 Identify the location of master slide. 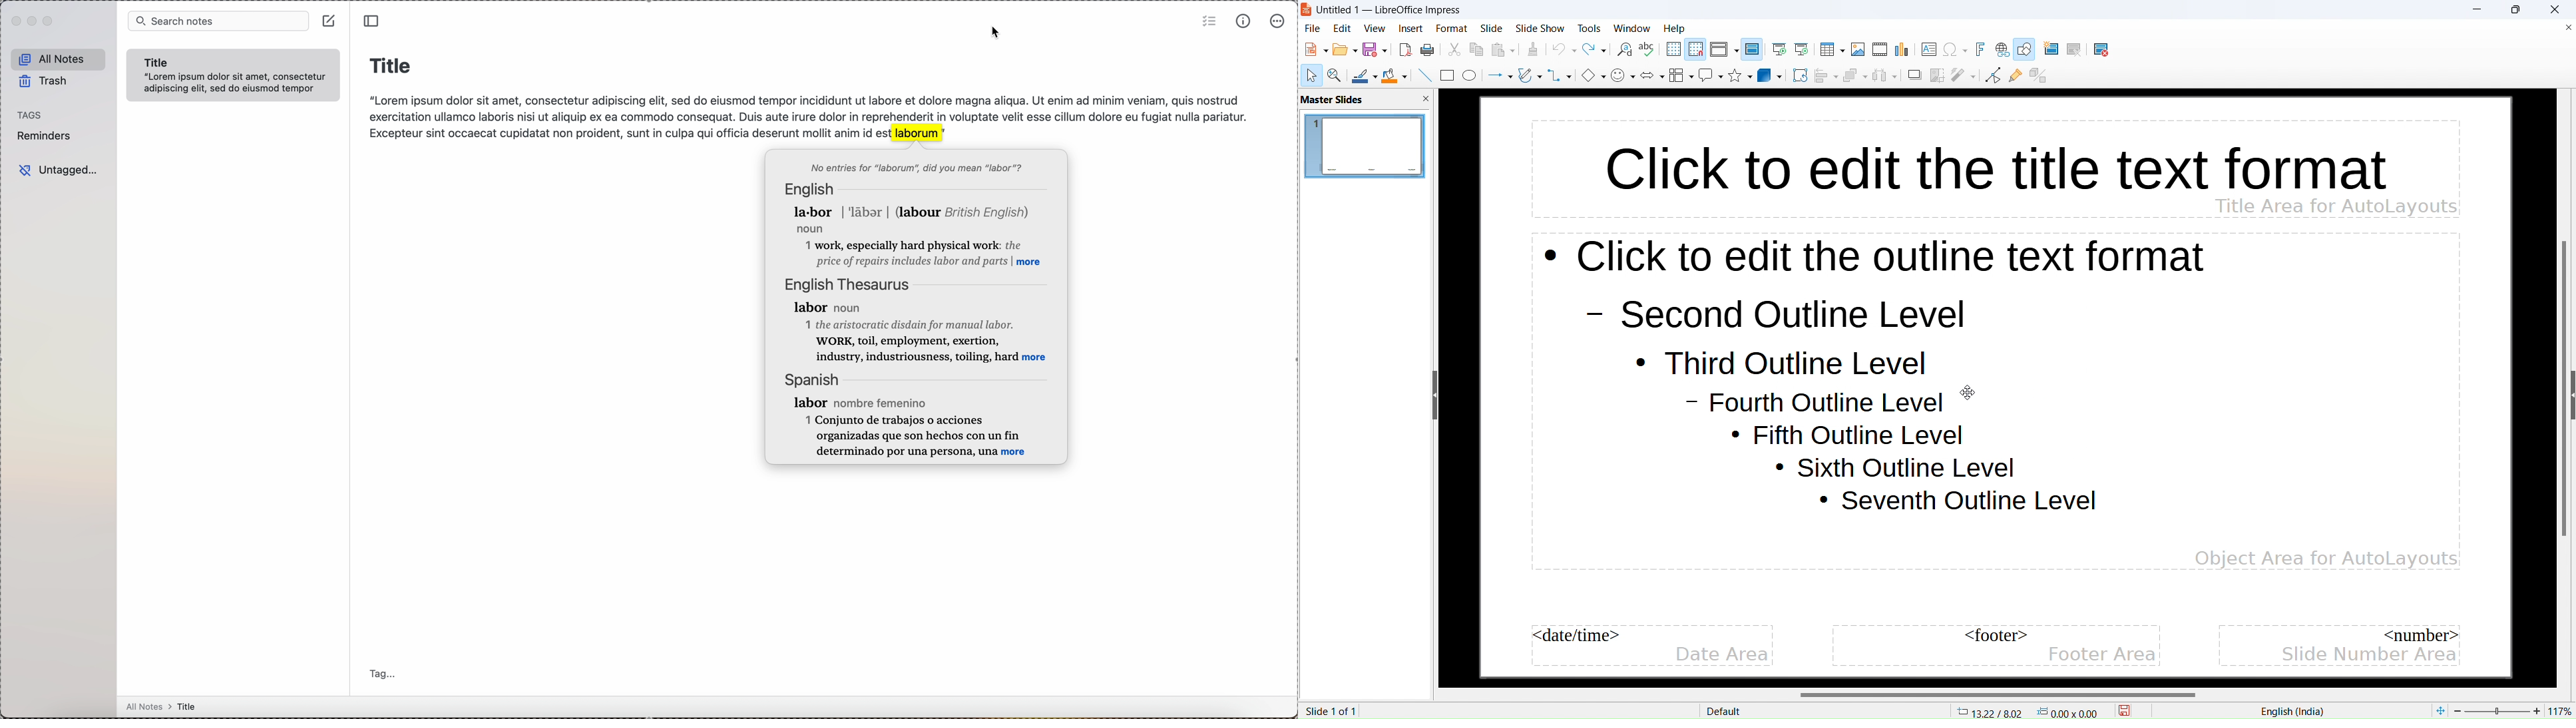
(1753, 49).